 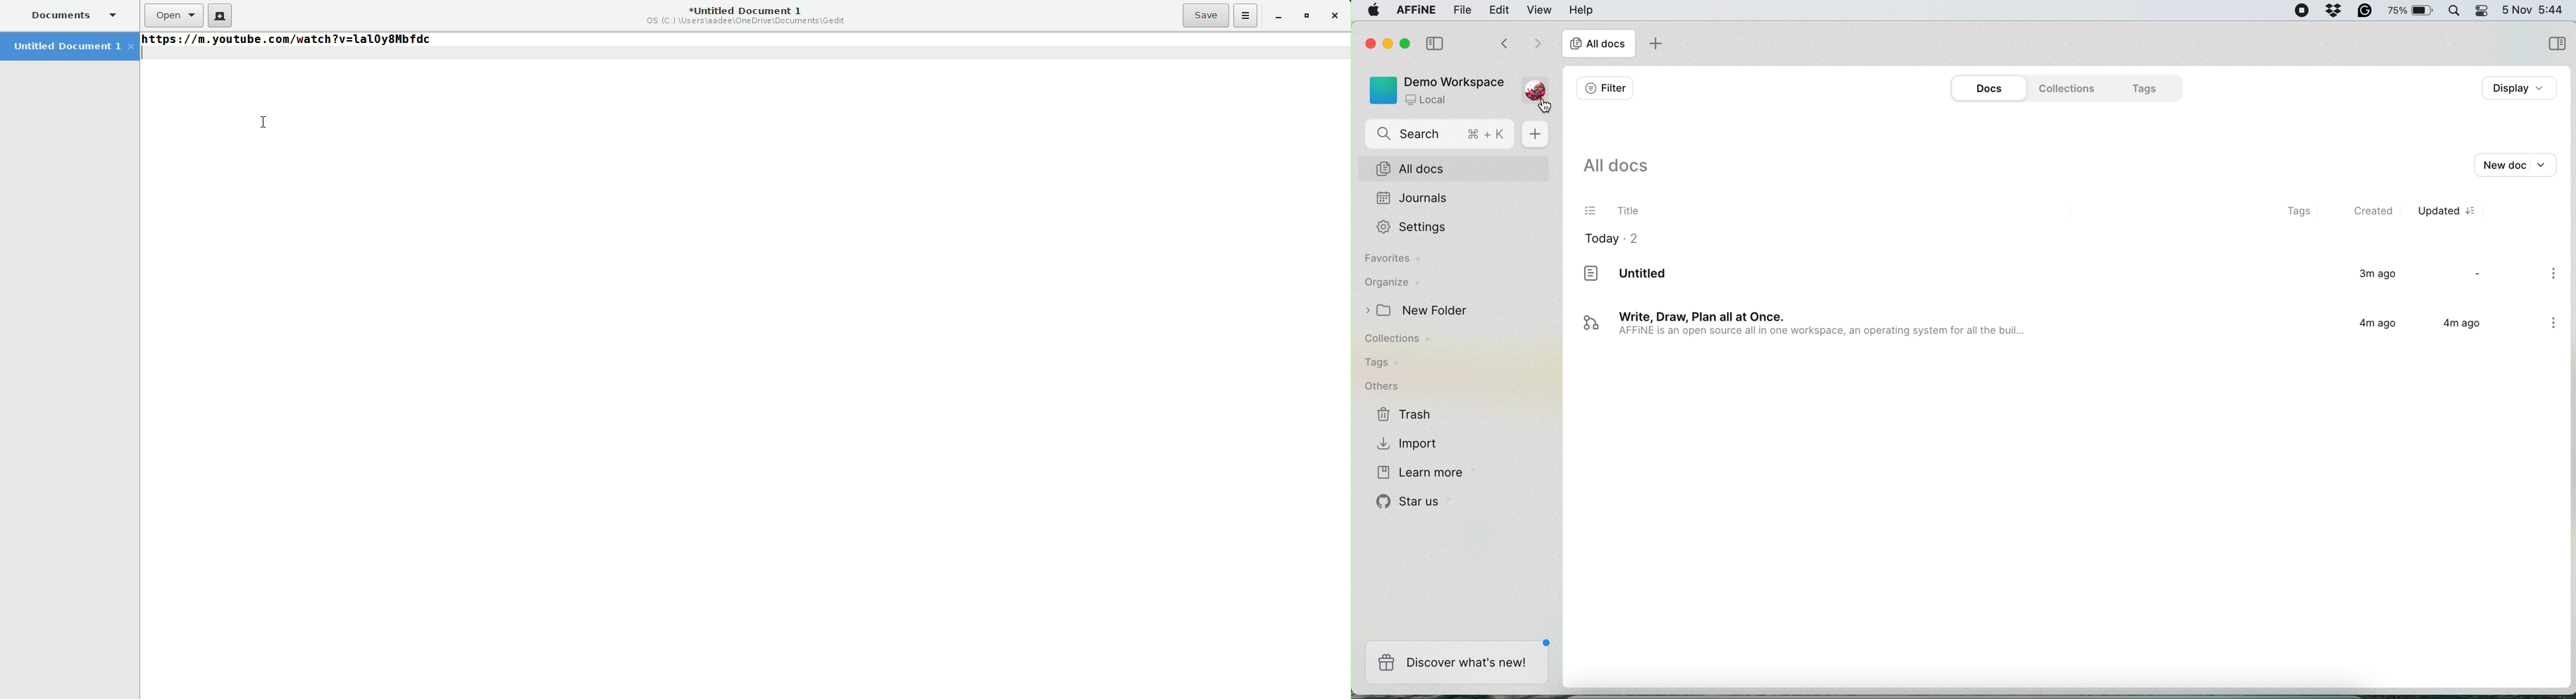 I want to click on settings, so click(x=1417, y=227).